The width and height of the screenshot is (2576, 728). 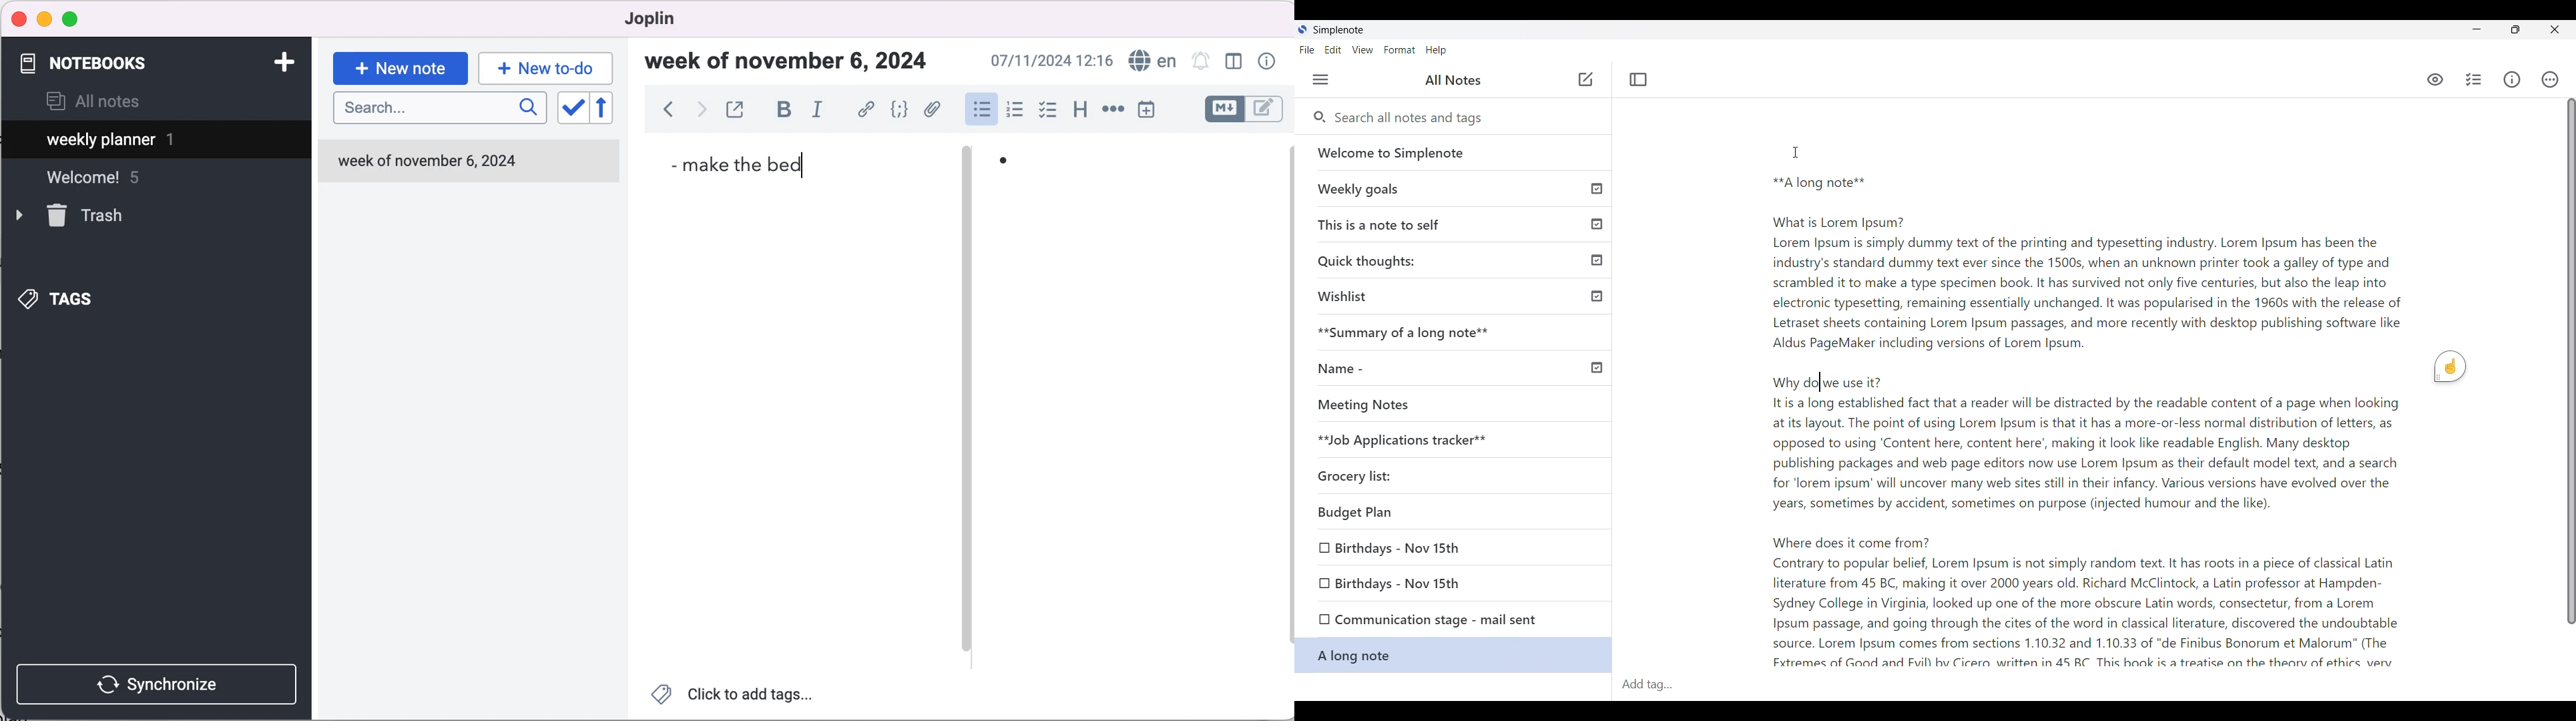 What do you see at coordinates (1244, 111) in the screenshot?
I see `toggle editors` at bounding box center [1244, 111].